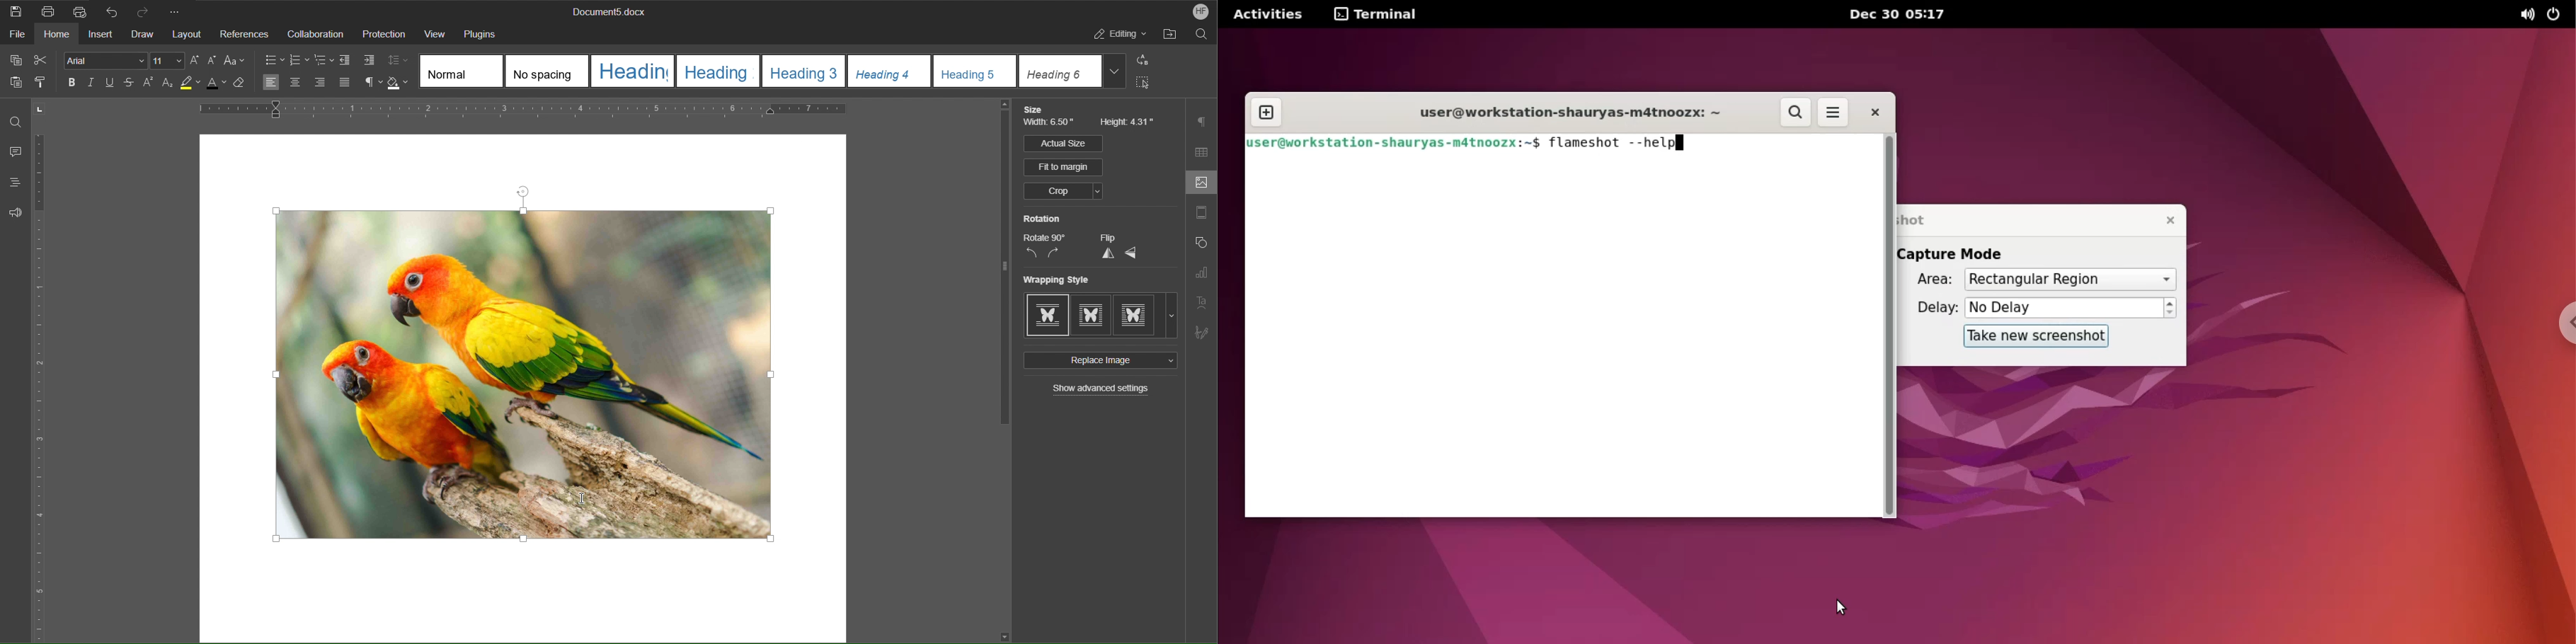 The width and height of the screenshot is (2576, 644). What do you see at coordinates (1051, 124) in the screenshot?
I see `Width` at bounding box center [1051, 124].